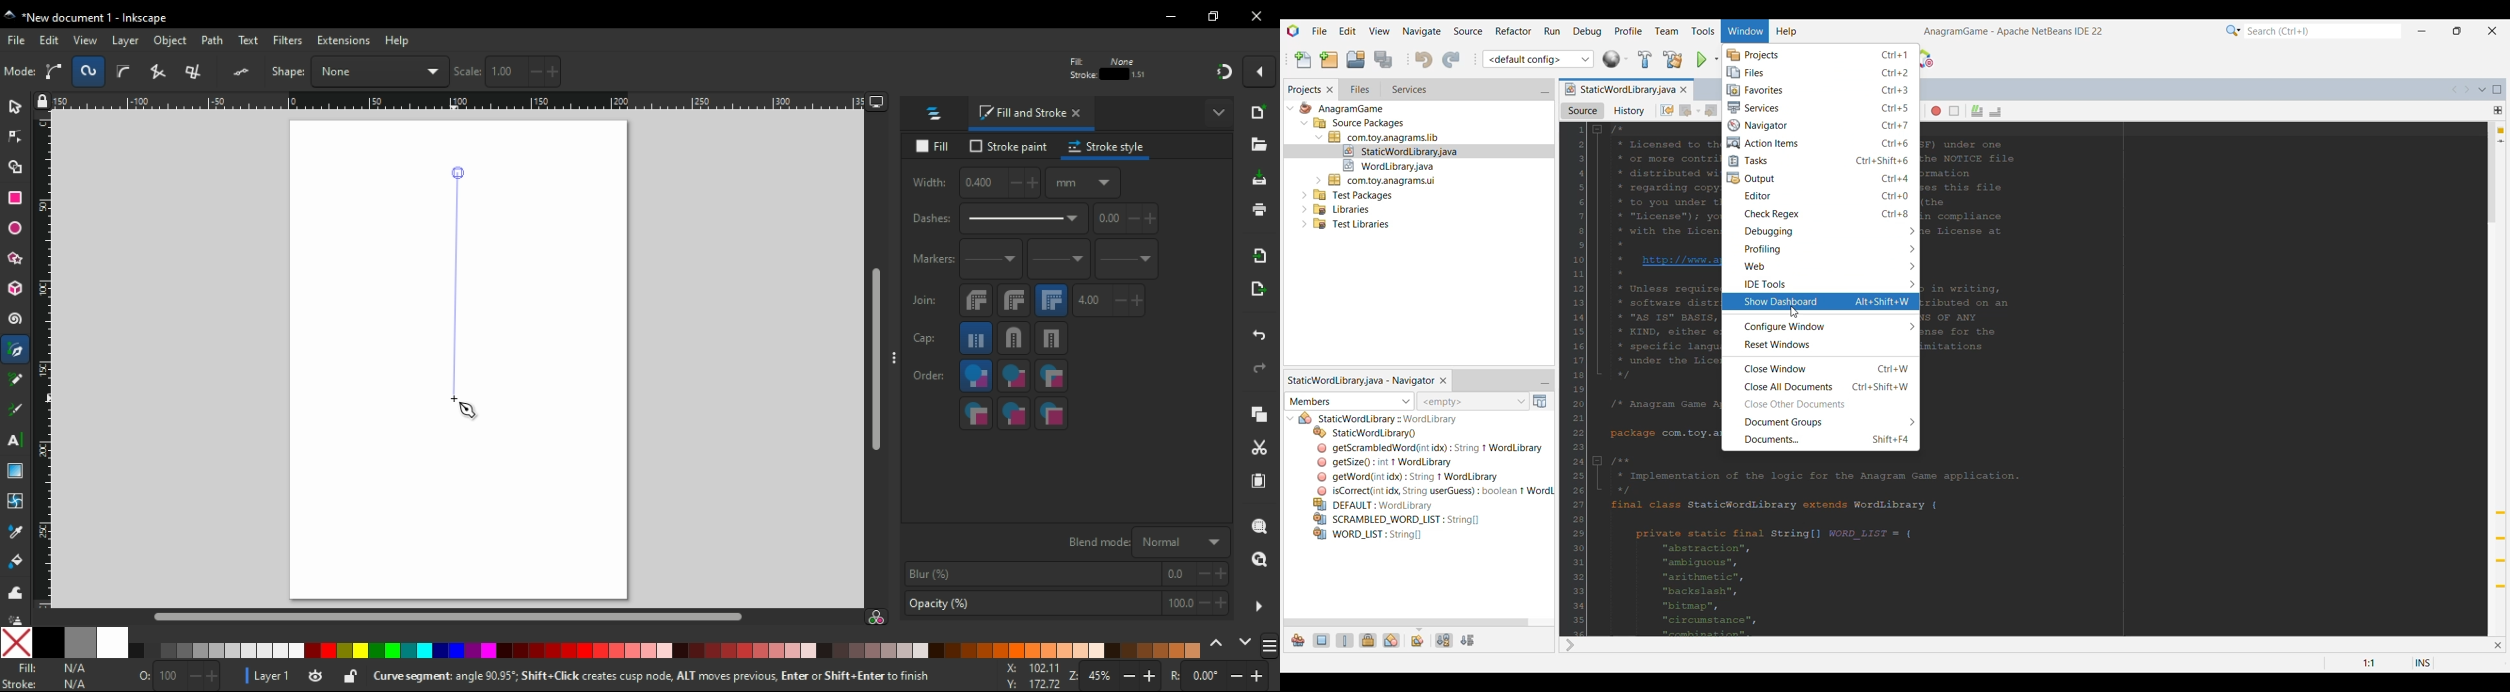  I want to click on select all in all layers, so click(57, 71).